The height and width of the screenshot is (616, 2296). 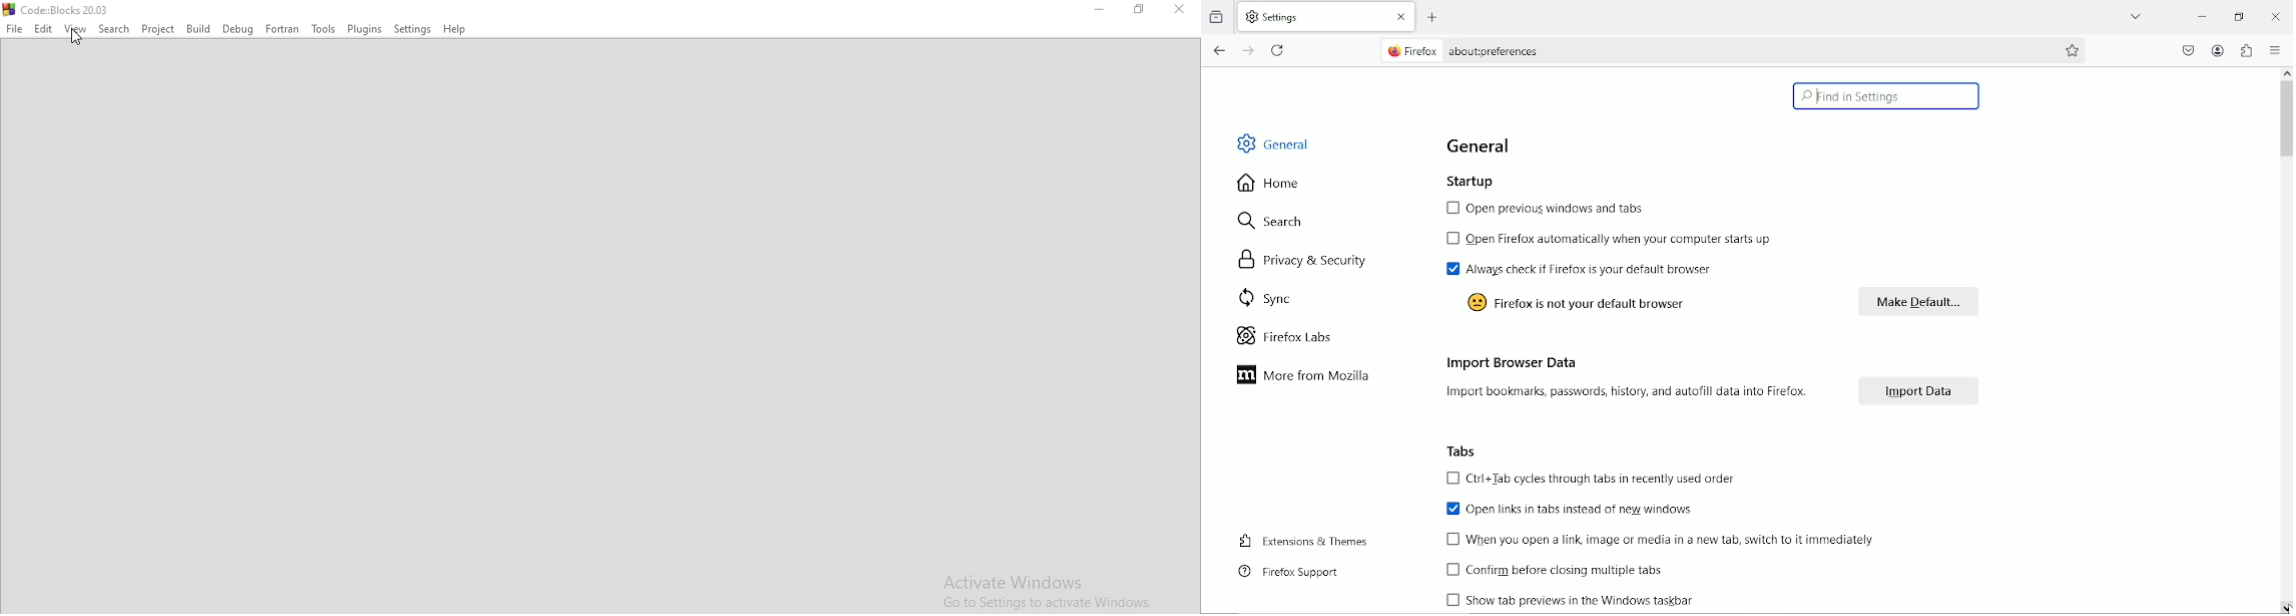 I want to click on Show tab previews in the Windows taskbar, so click(x=1570, y=601).